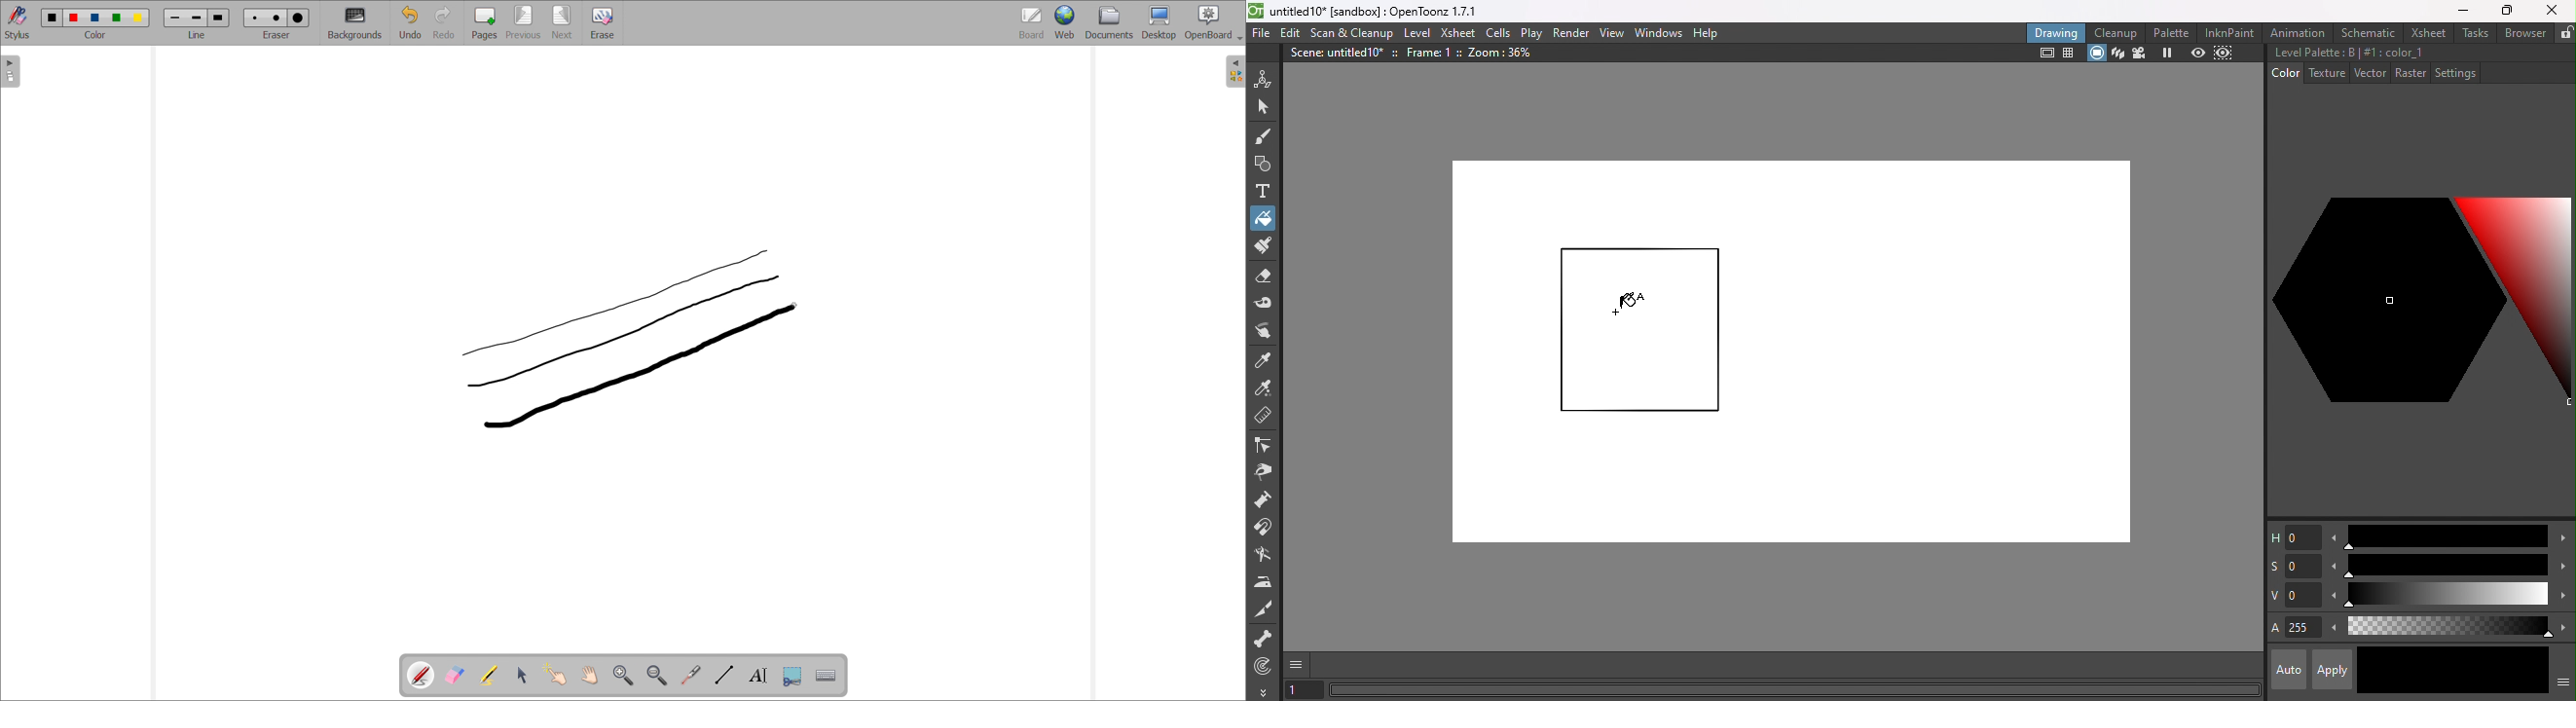 The width and height of the screenshot is (2576, 728). What do you see at coordinates (2294, 536) in the screenshot?
I see `H` at bounding box center [2294, 536].